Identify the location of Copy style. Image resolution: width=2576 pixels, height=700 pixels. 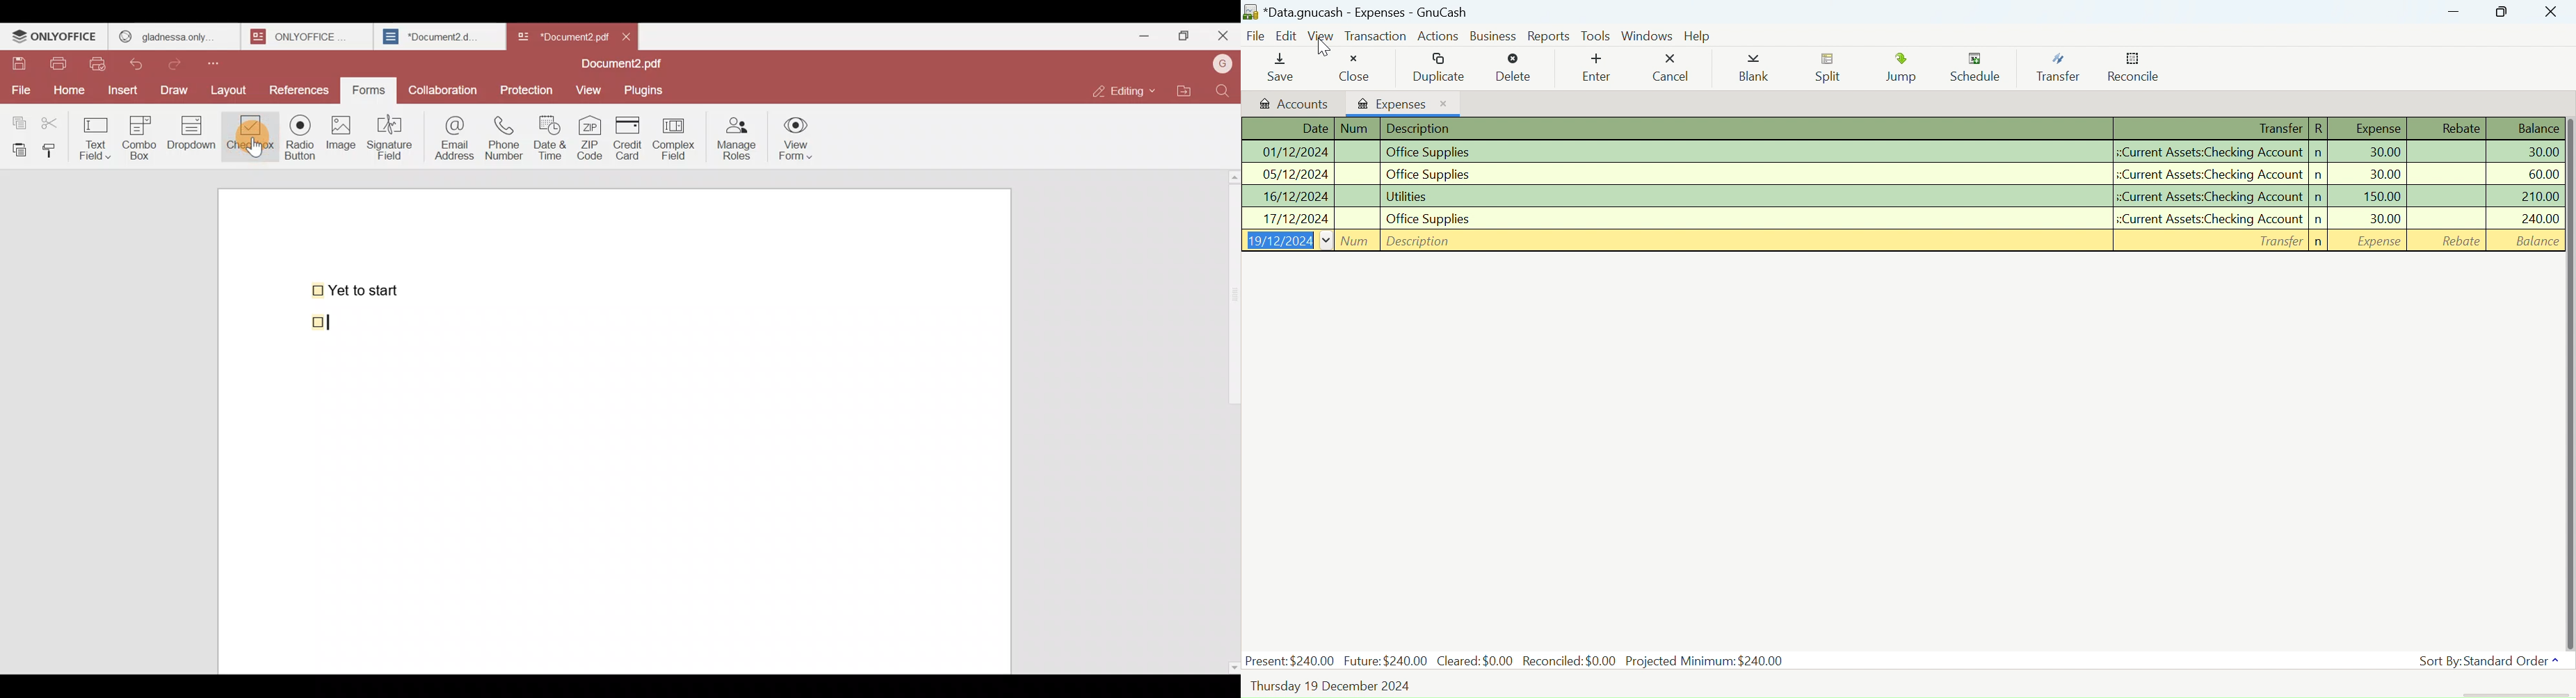
(54, 147).